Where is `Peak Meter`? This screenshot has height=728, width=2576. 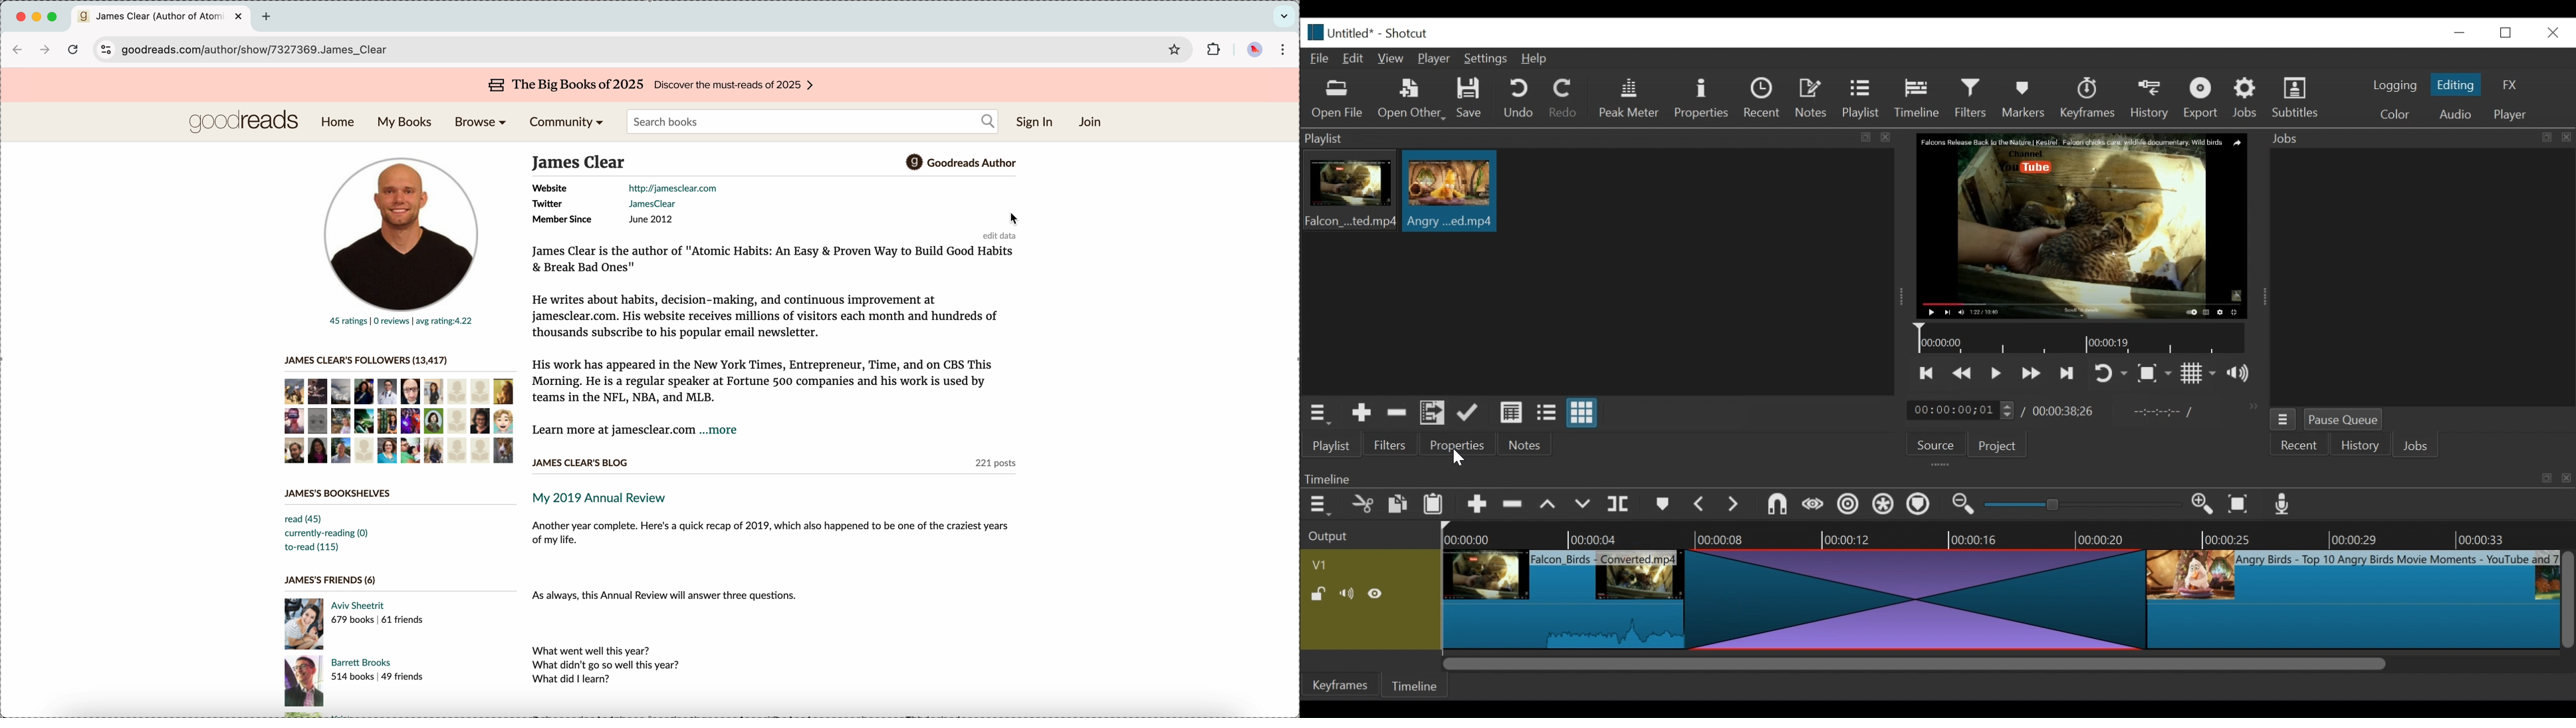
Peak Meter is located at coordinates (1631, 98).